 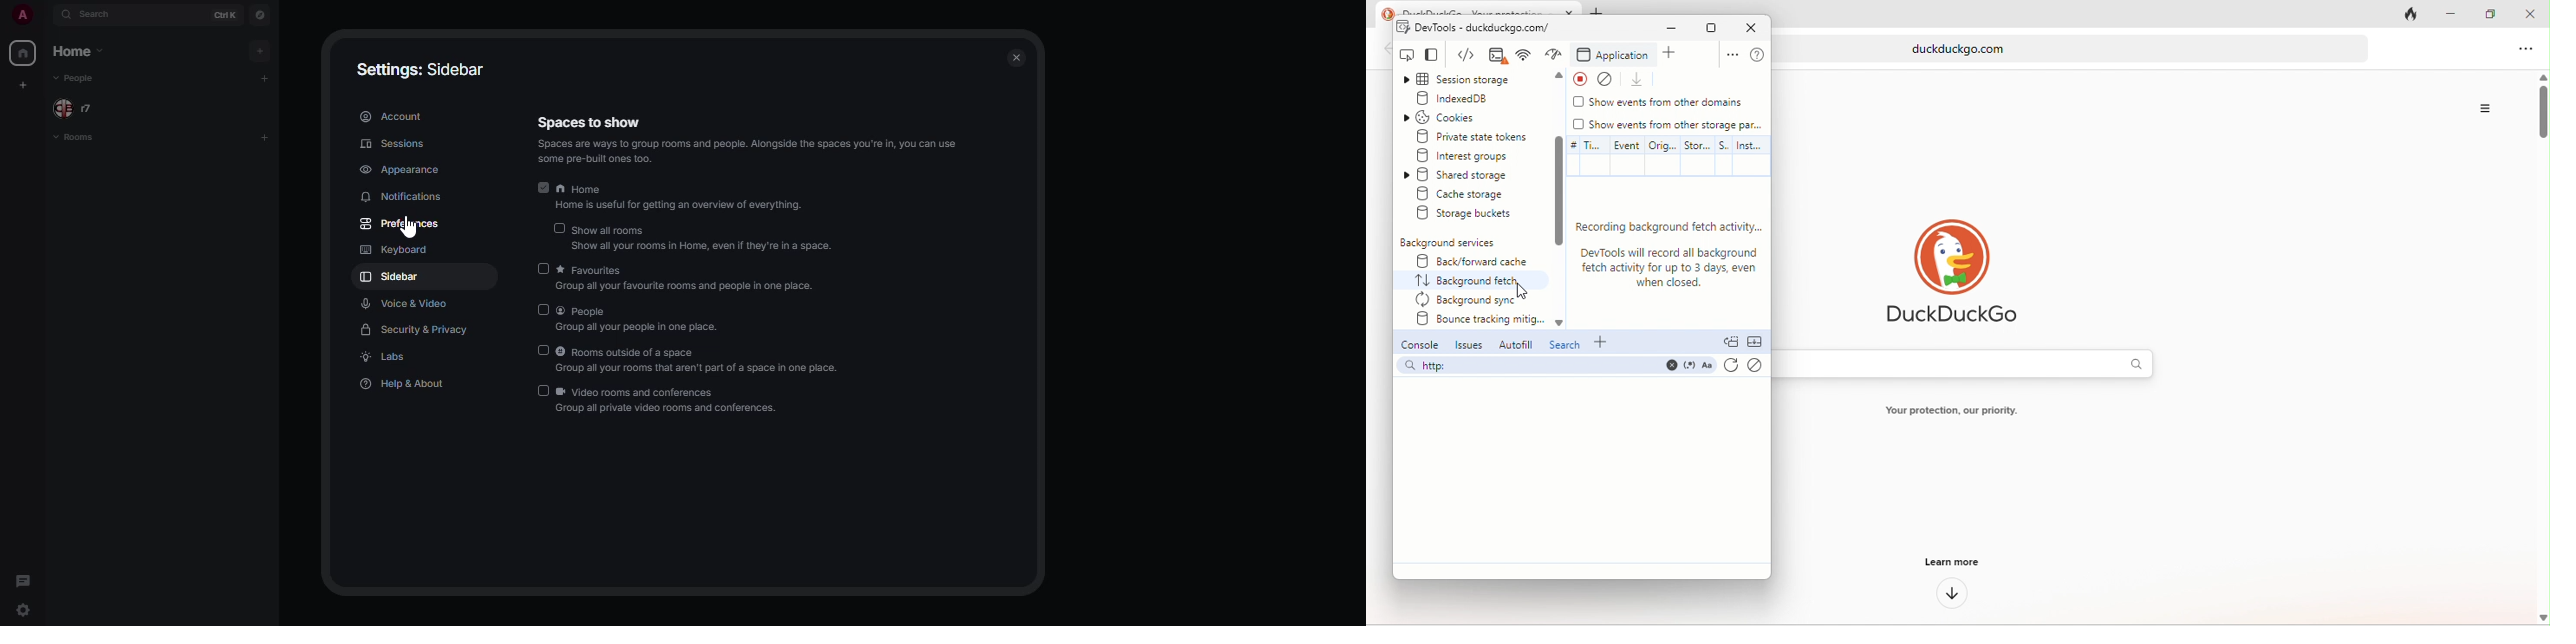 I want to click on search, so click(x=100, y=16).